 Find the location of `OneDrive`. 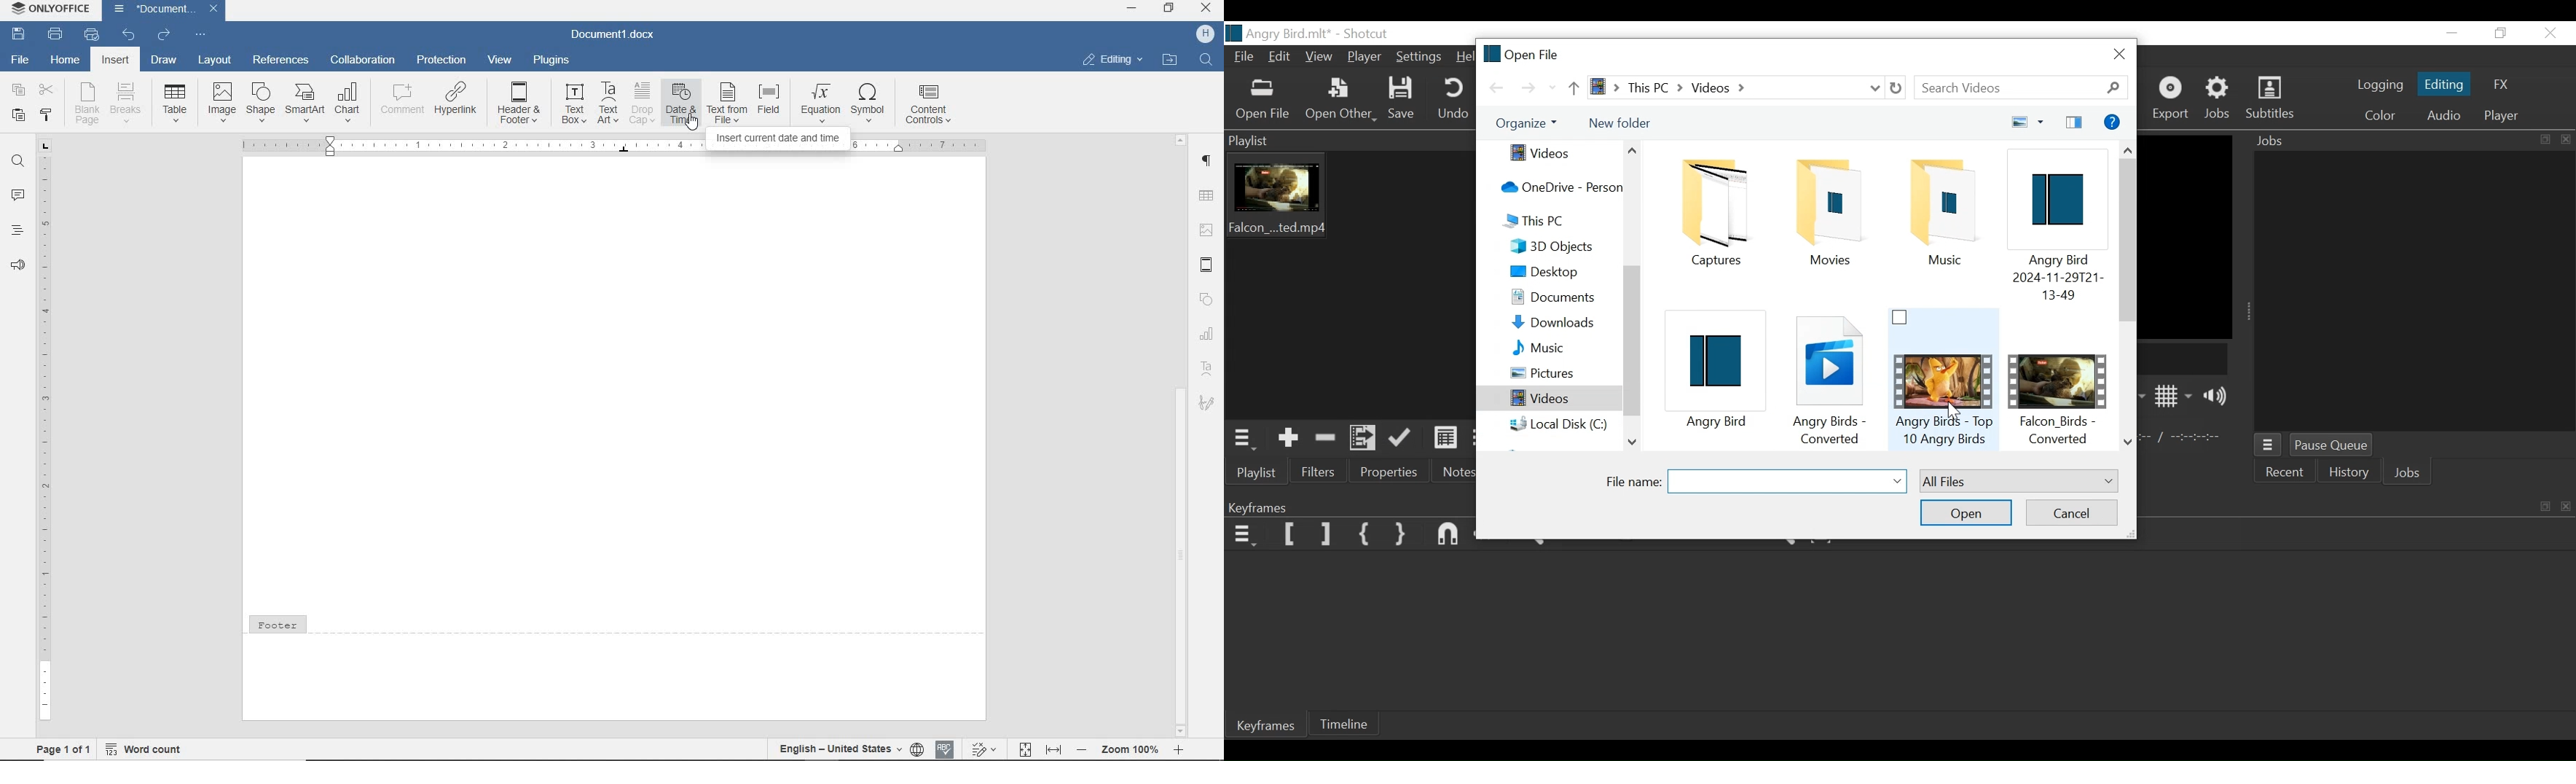

OneDrive is located at coordinates (1556, 187).